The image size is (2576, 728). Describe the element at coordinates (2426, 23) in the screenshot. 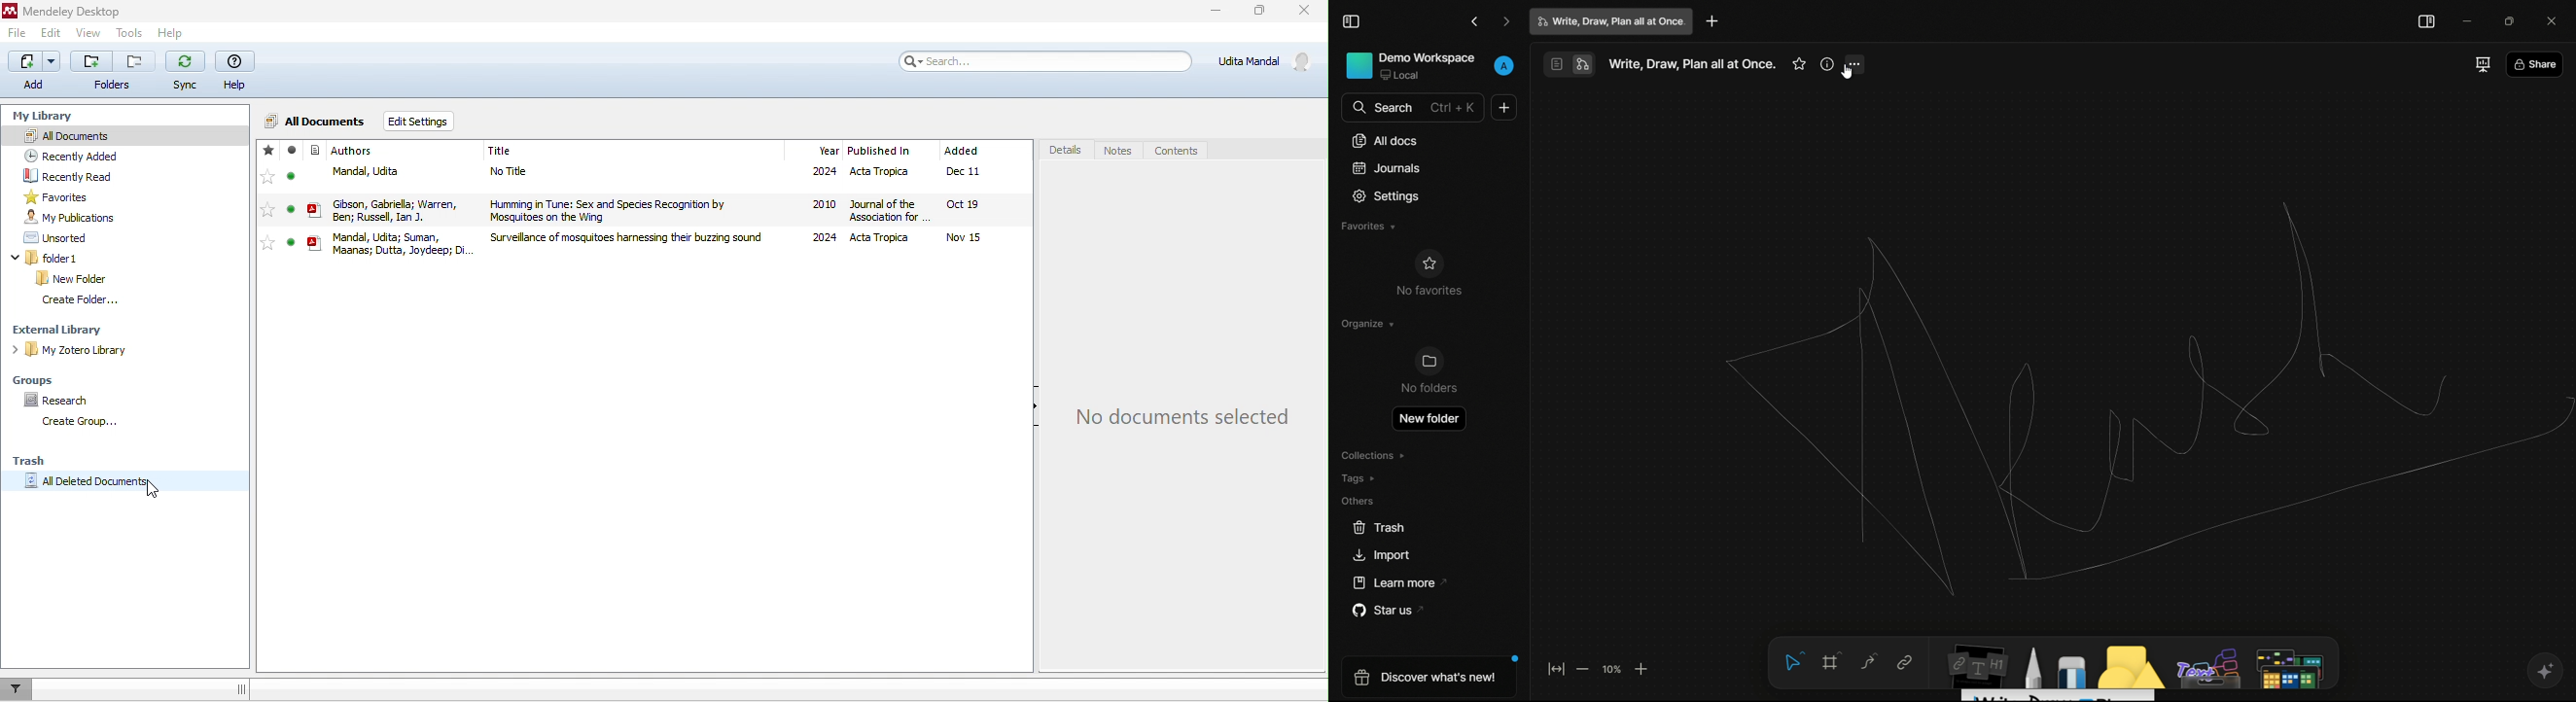

I see `toggle sidebar` at that location.